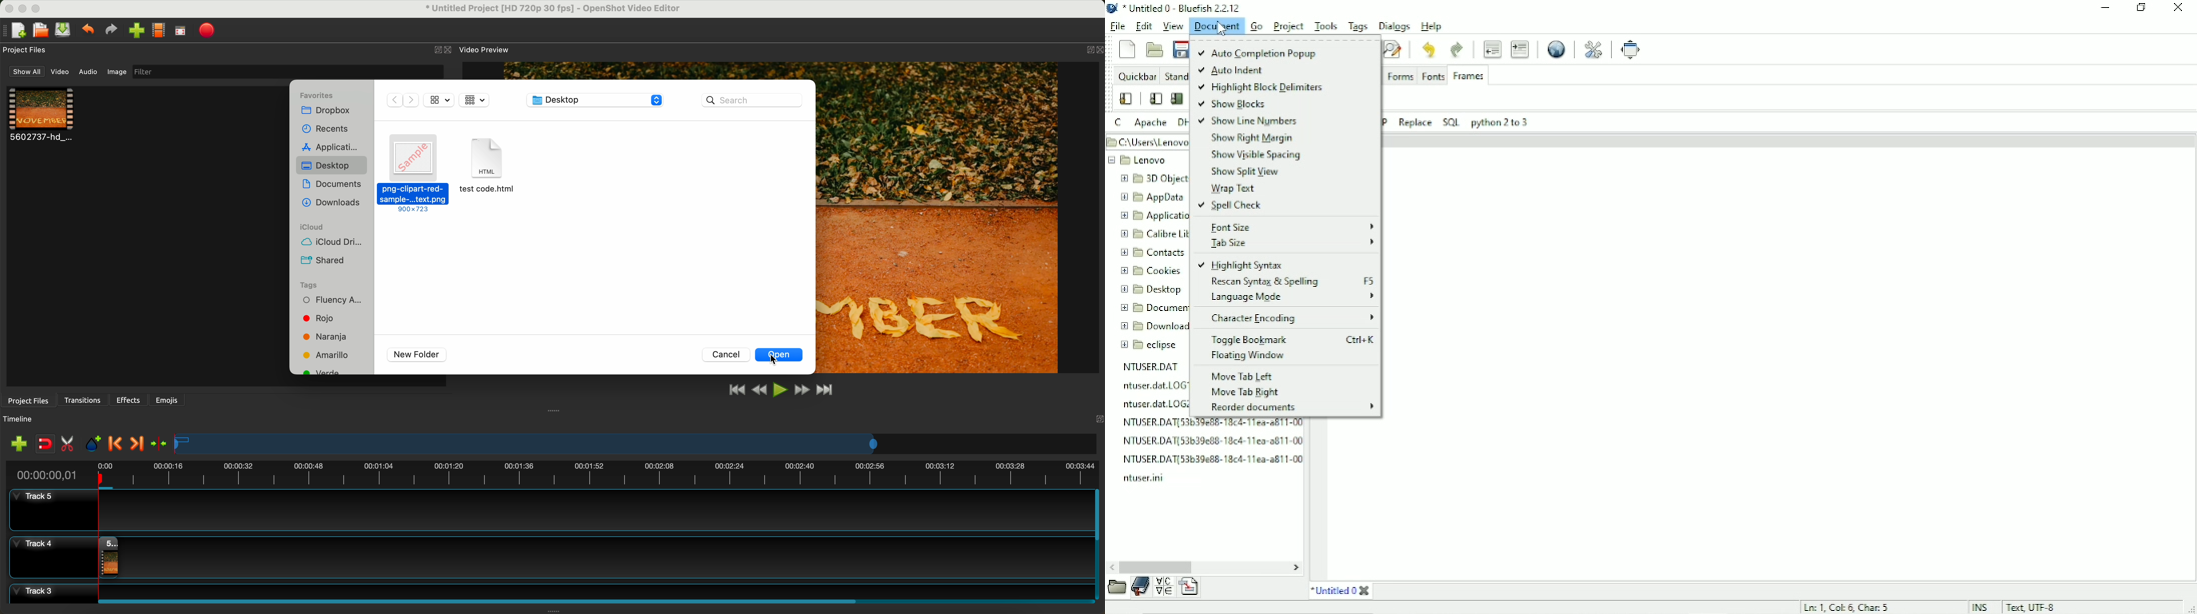 This screenshot has height=616, width=2212. Describe the element at coordinates (737, 390) in the screenshot. I see `jump to start` at that location.